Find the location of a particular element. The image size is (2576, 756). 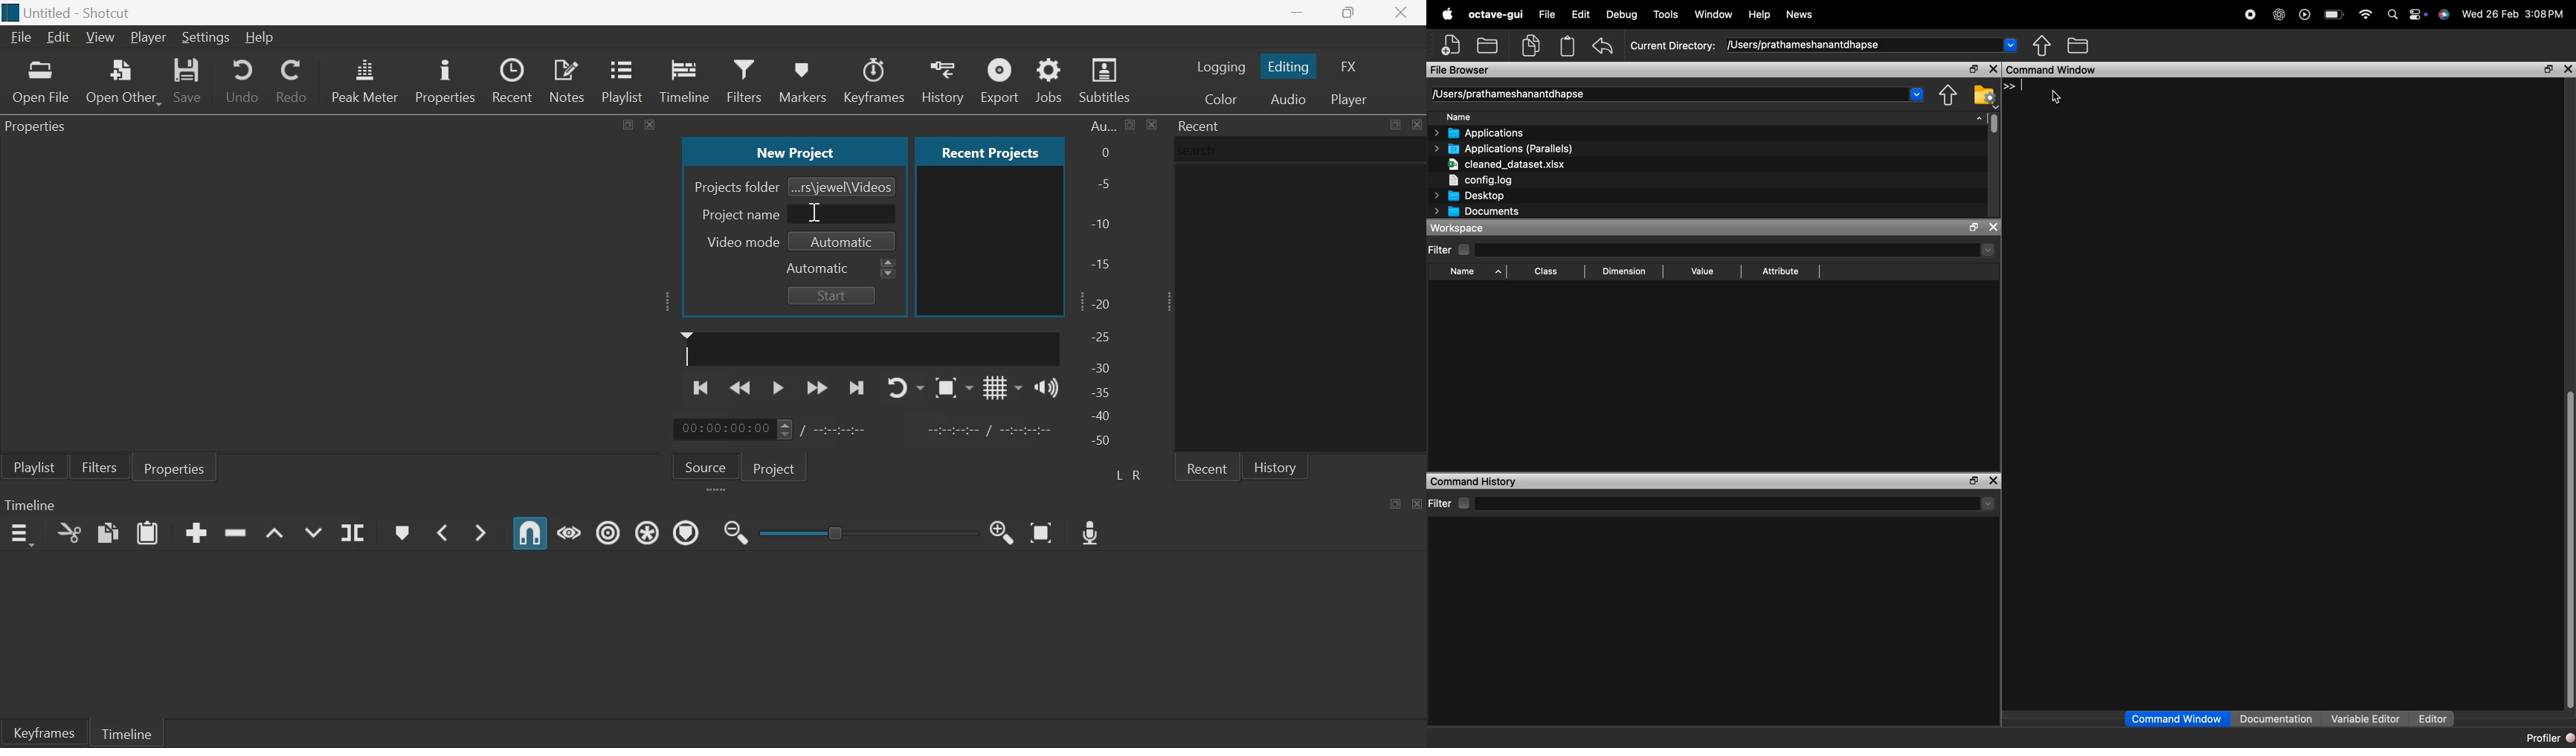

close is located at coordinates (2568, 70).